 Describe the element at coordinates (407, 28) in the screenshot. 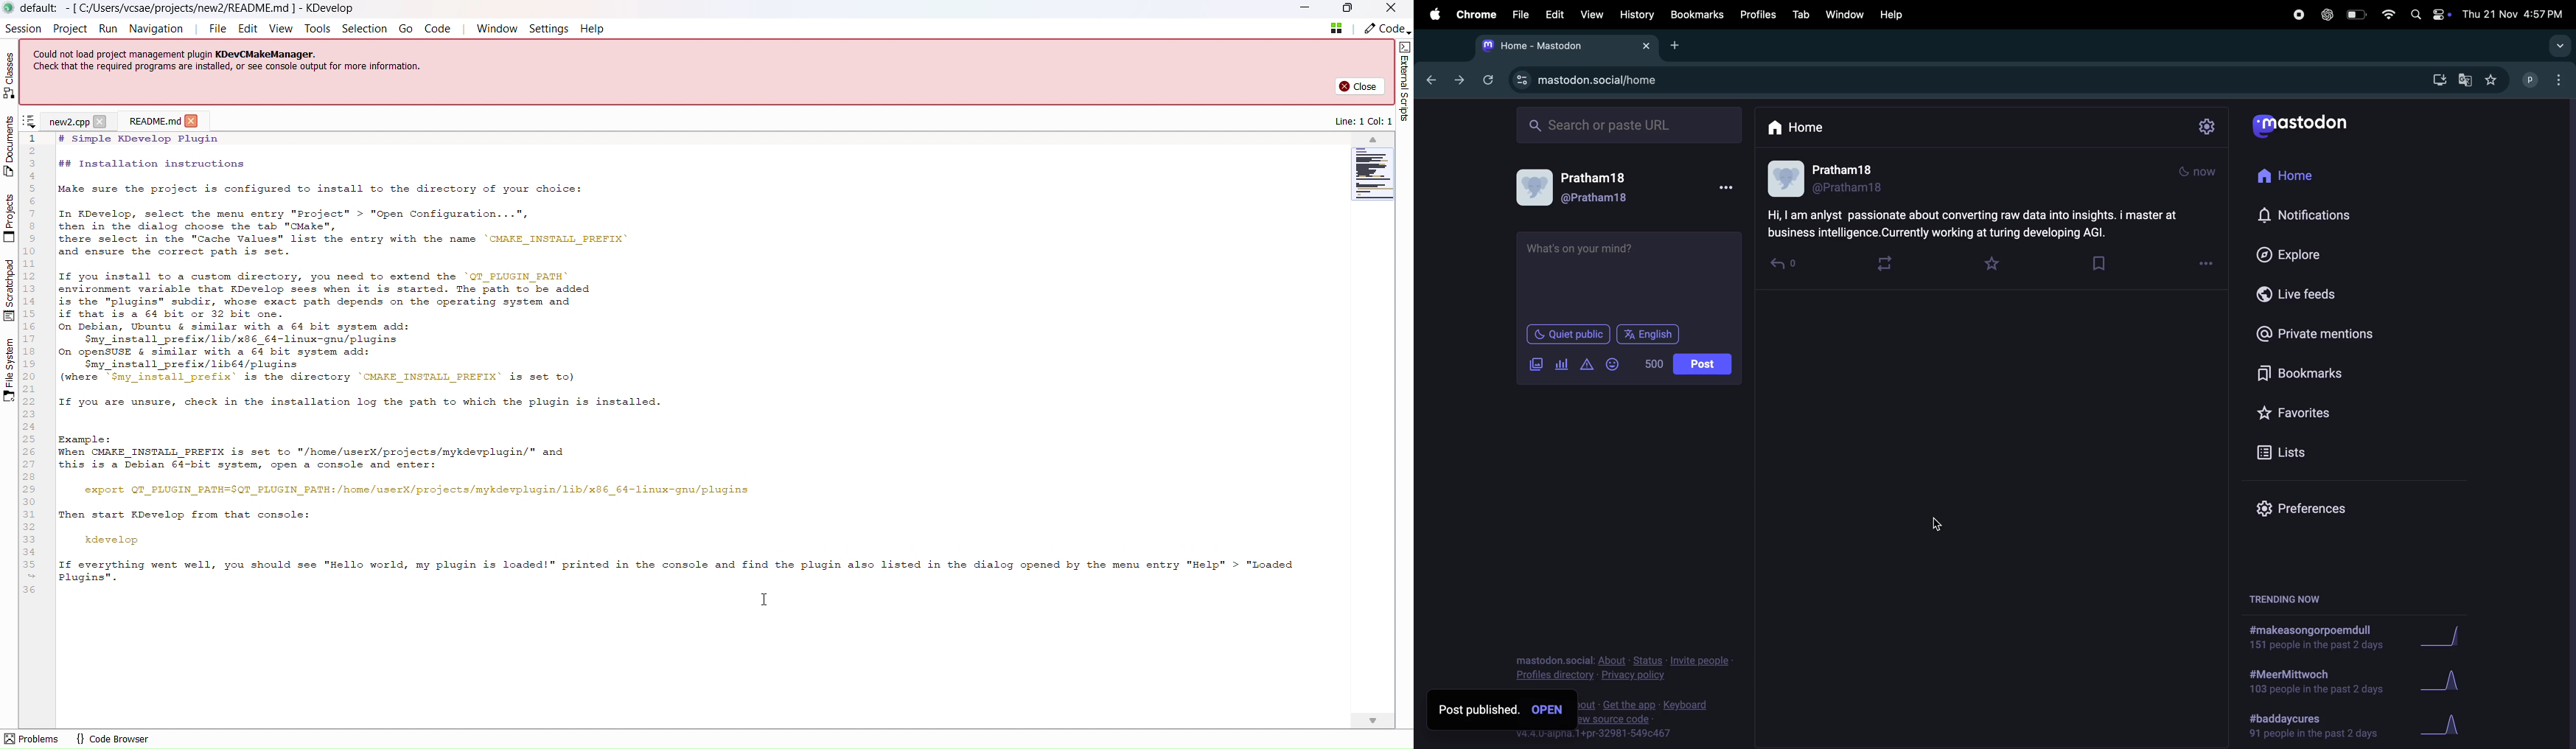

I see `go` at that location.